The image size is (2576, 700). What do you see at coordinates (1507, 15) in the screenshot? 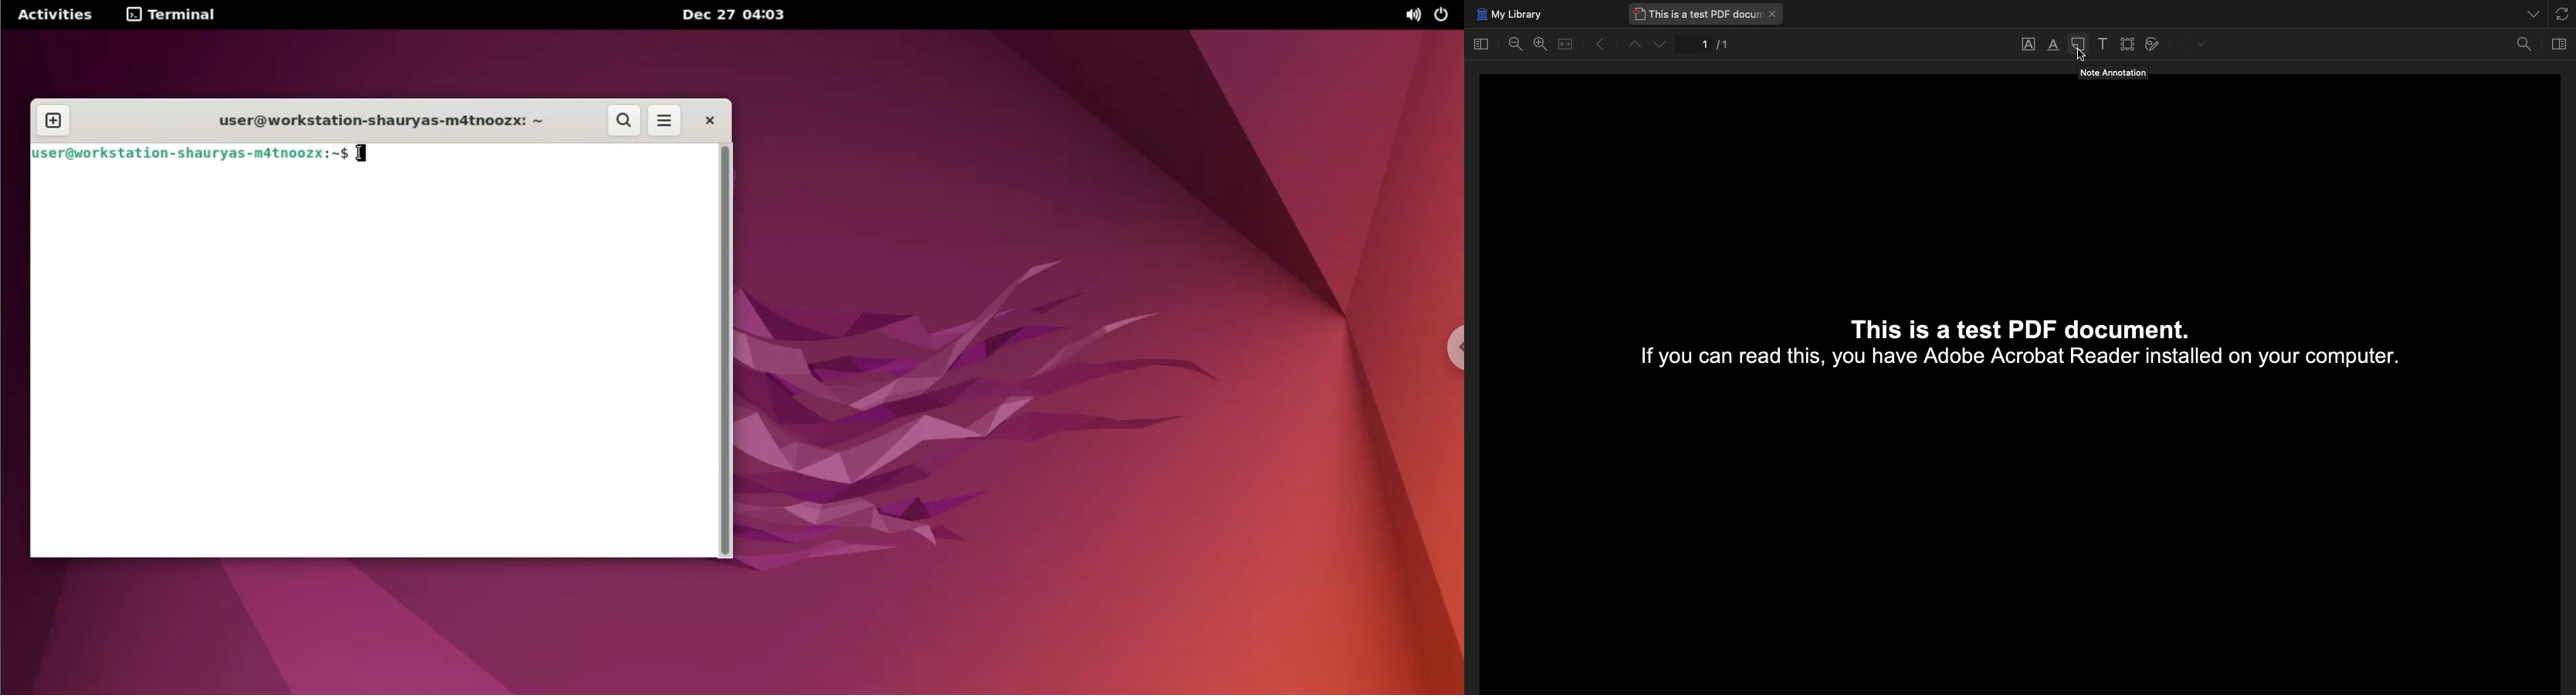
I see `My library` at bounding box center [1507, 15].